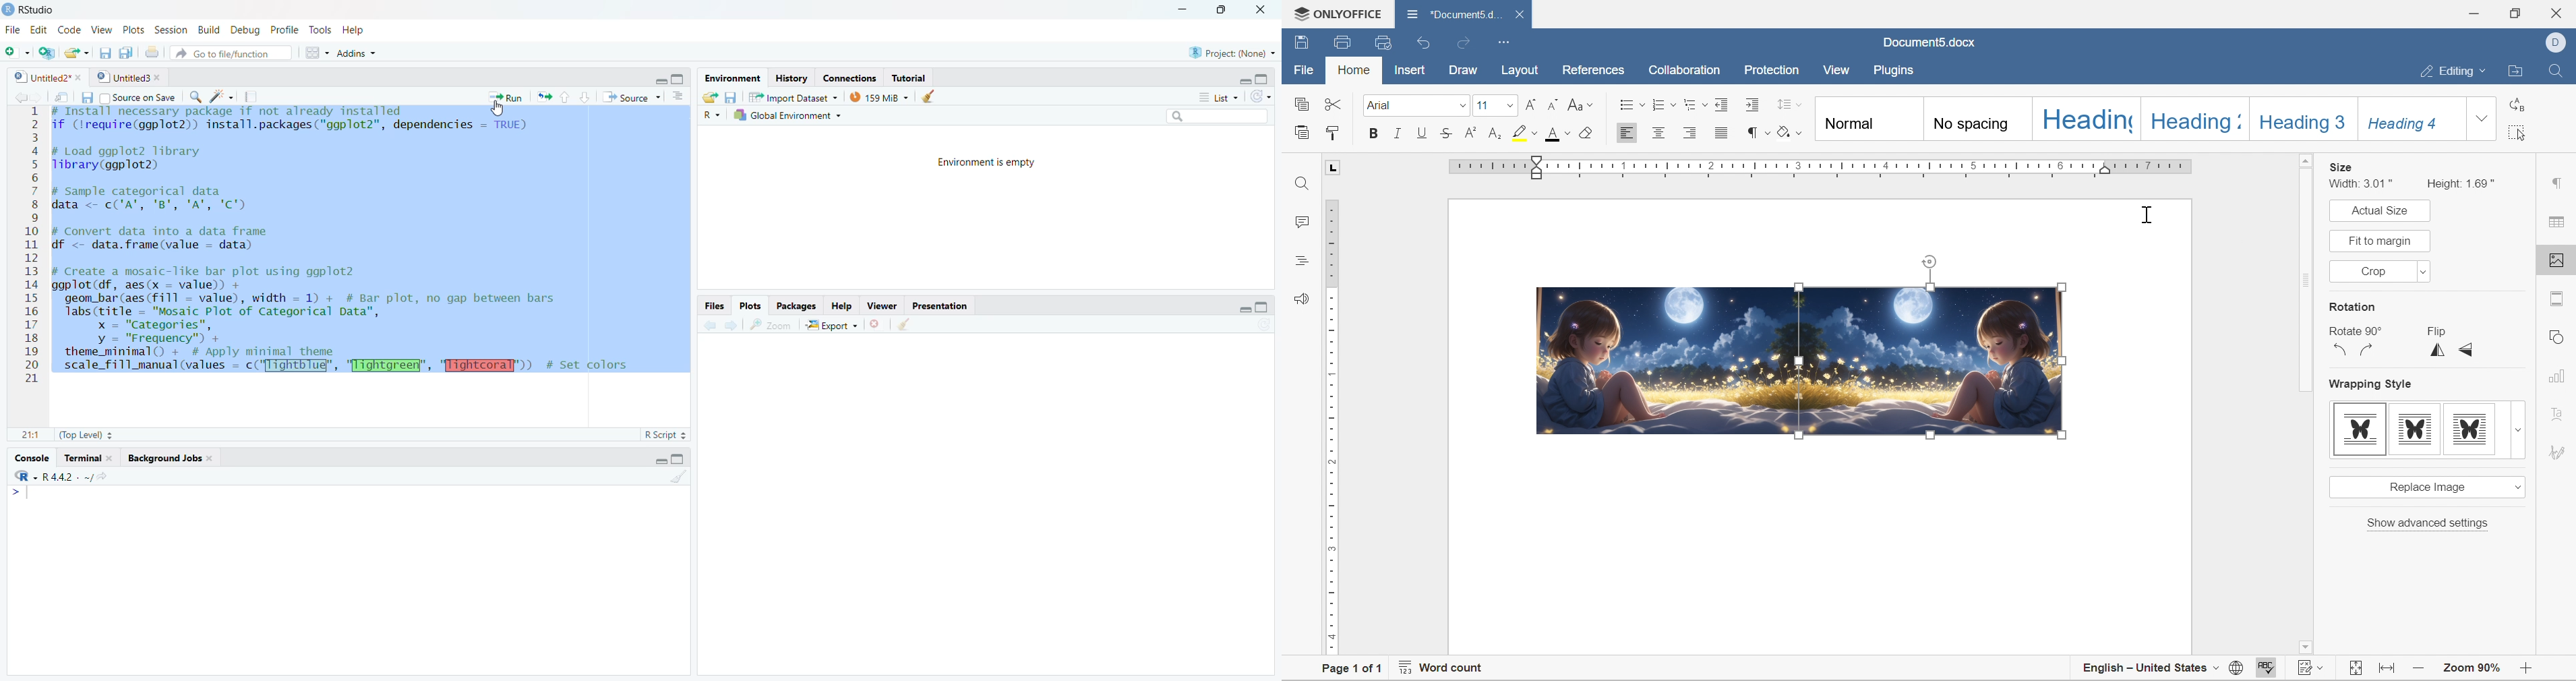 The width and height of the screenshot is (2576, 700). What do you see at coordinates (876, 324) in the screenshot?
I see `Delete` at bounding box center [876, 324].